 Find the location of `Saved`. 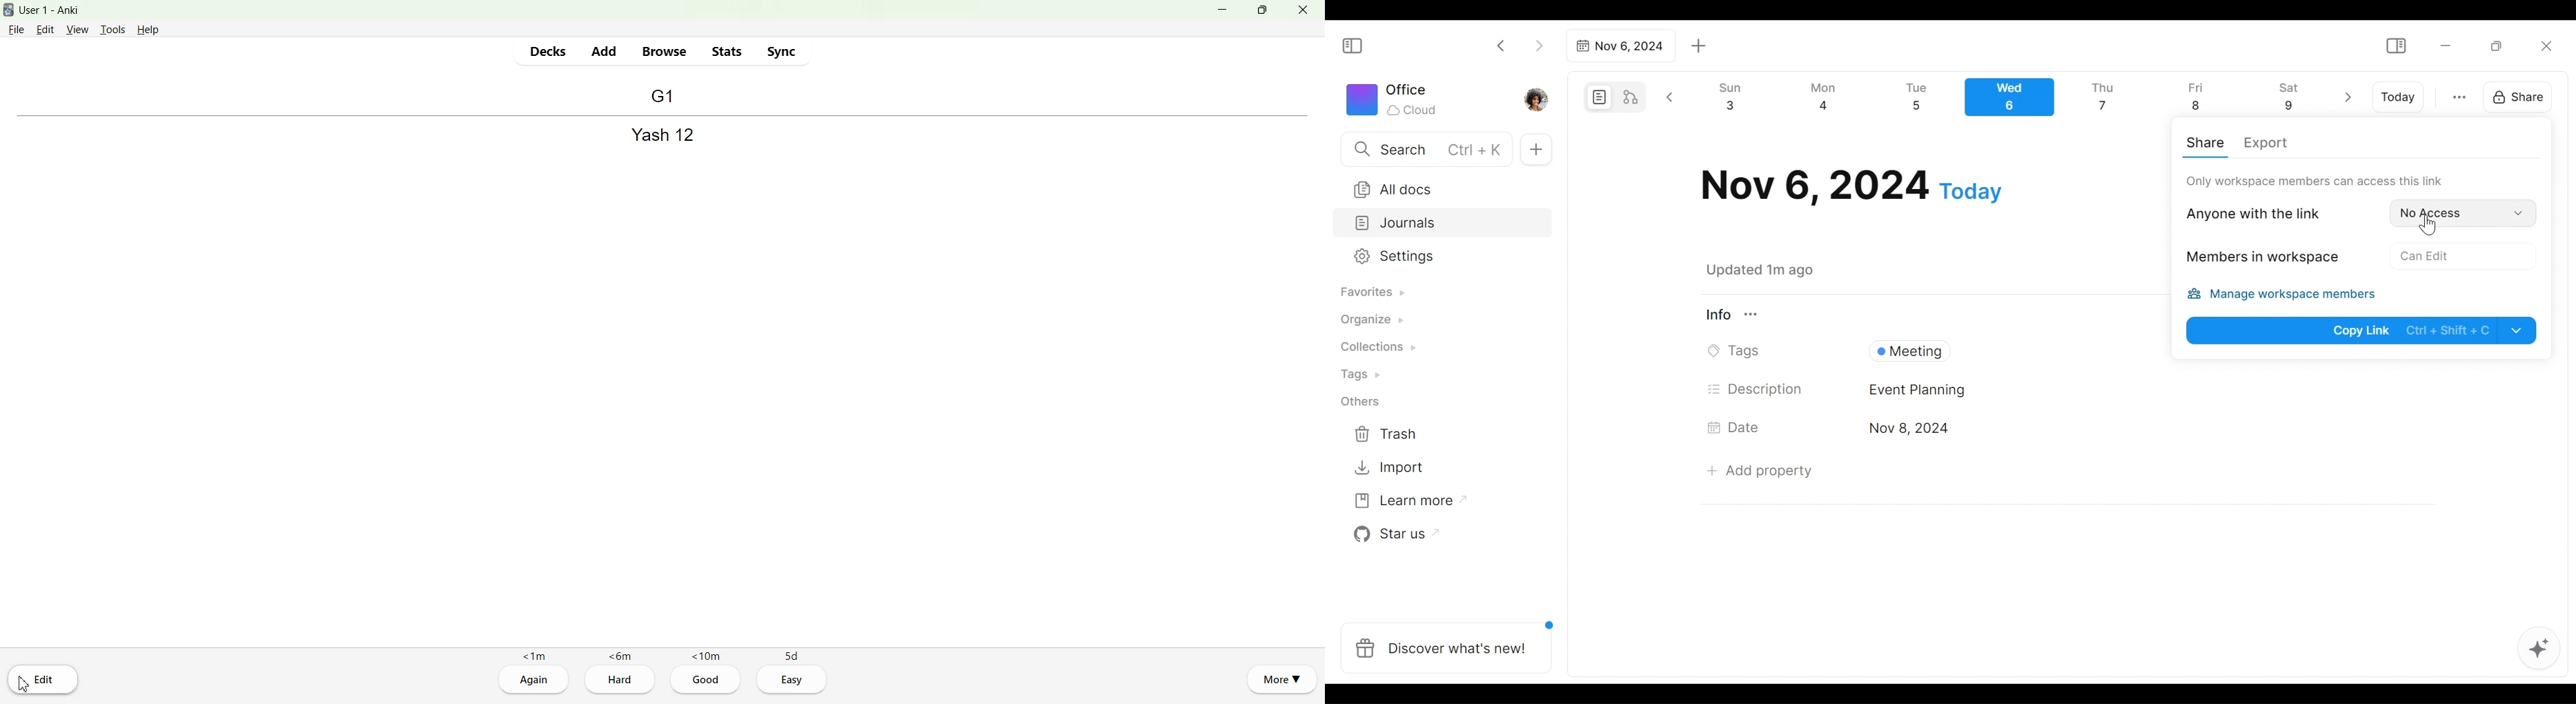

Saved is located at coordinates (1776, 270).